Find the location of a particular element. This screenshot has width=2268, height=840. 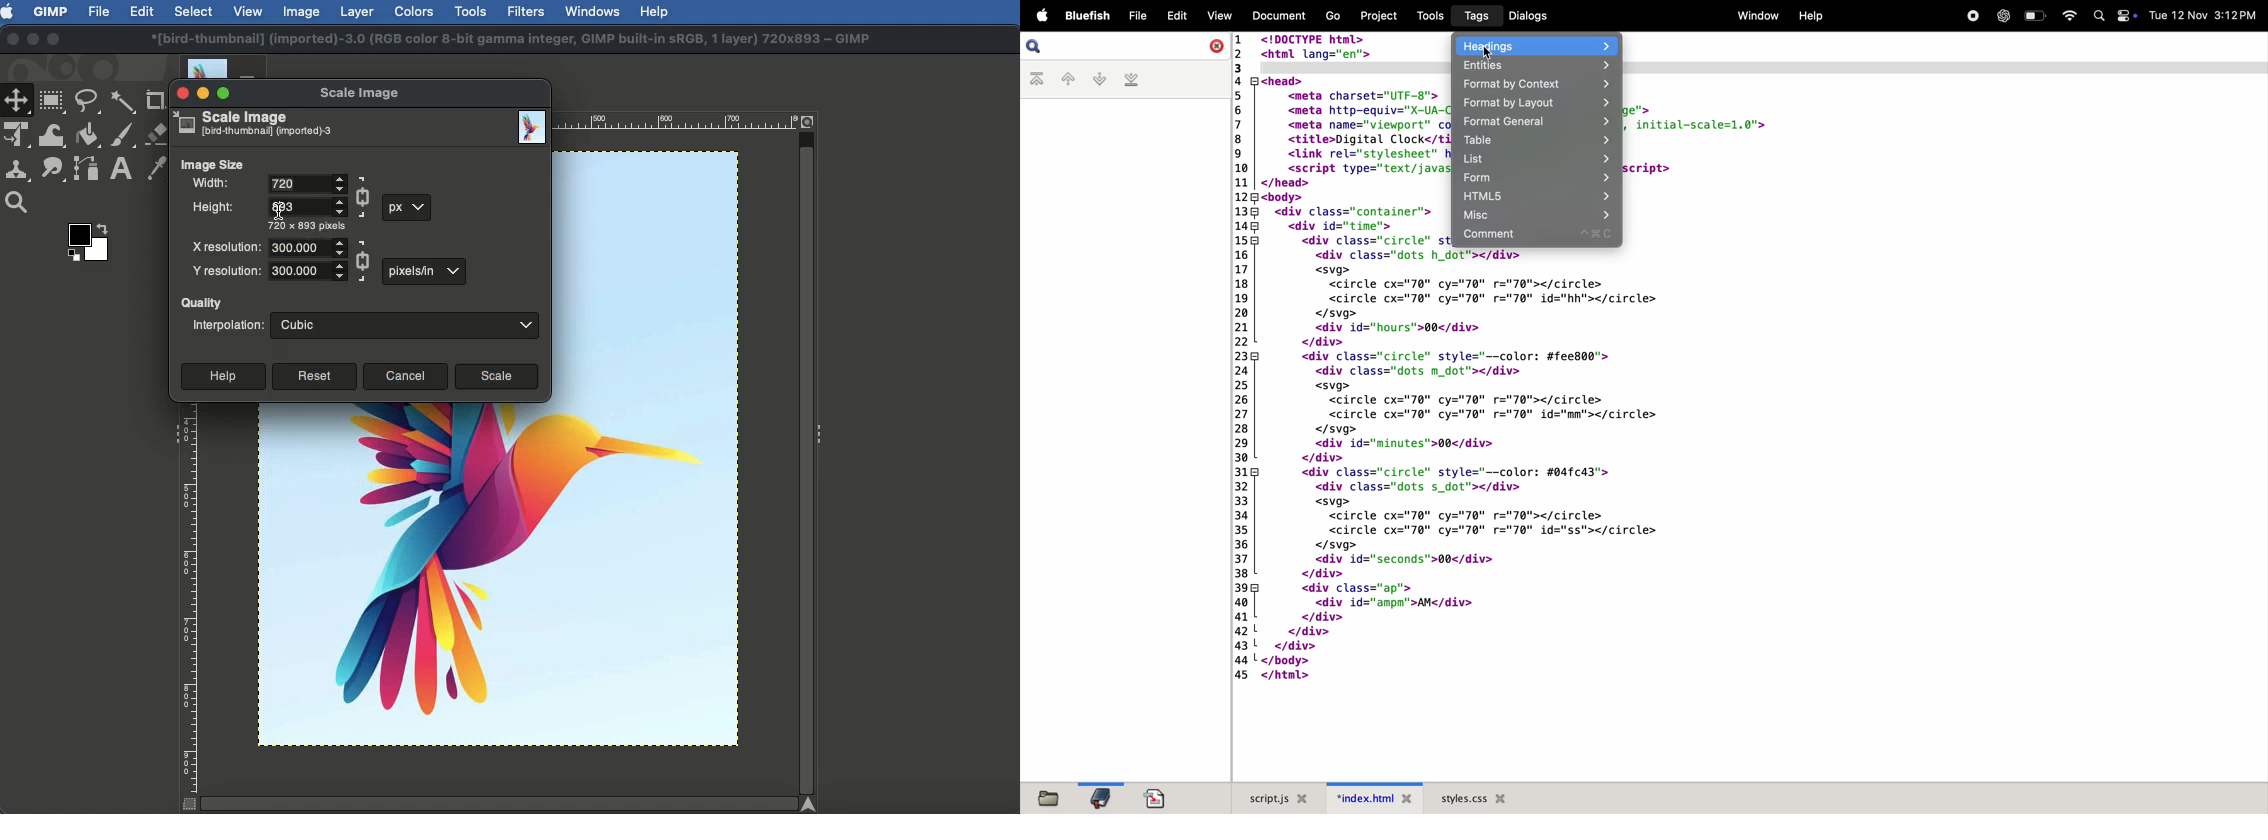

Eraser is located at coordinates (156, 134).